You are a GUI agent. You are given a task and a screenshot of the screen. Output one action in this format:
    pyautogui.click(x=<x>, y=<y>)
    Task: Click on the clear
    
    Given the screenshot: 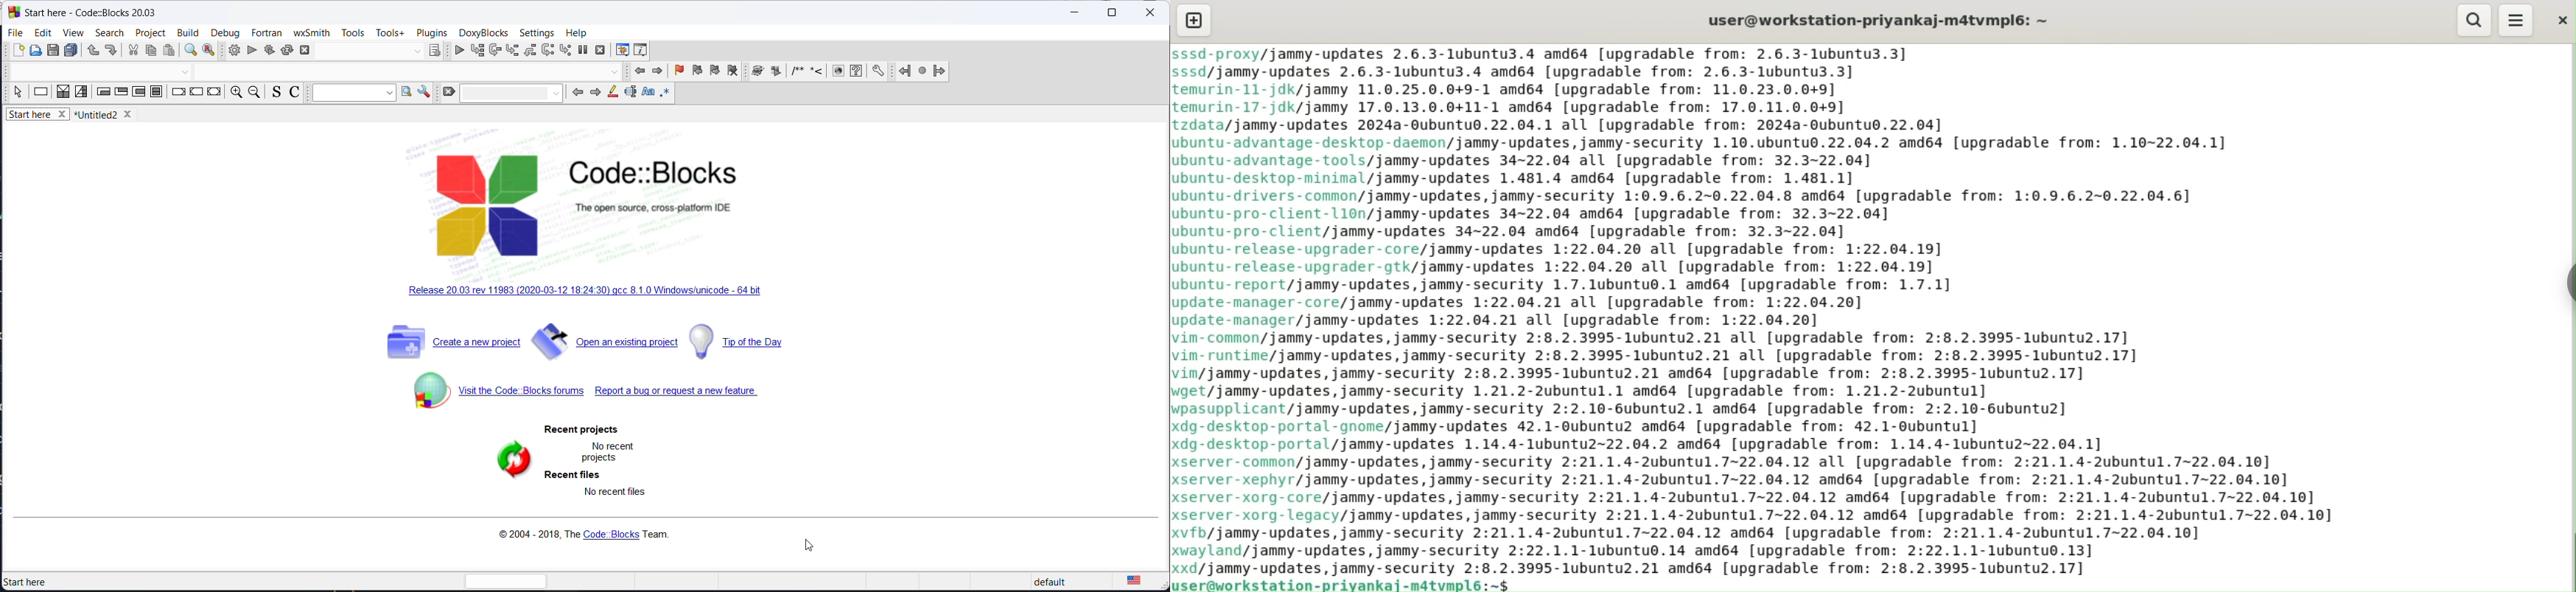 What is the action you would take?
    pyautogui.click(x=448, y=93)
    